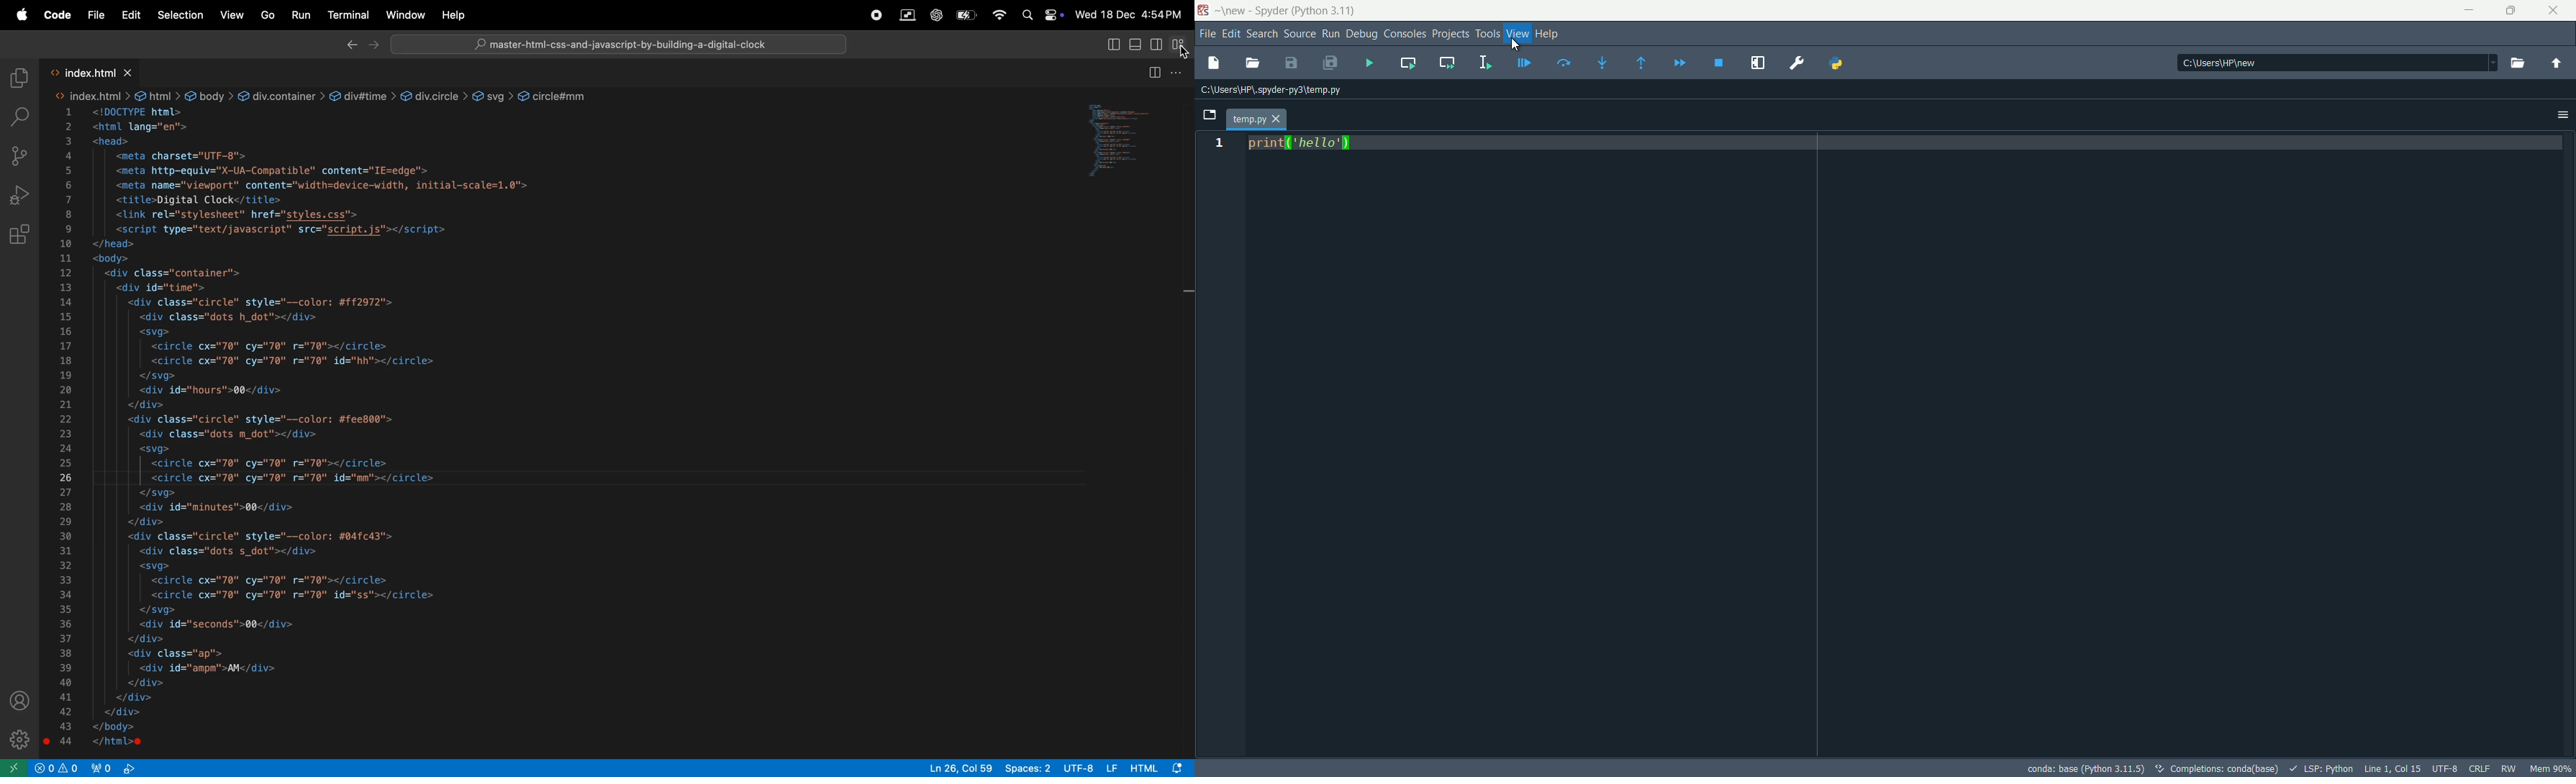 Image resolution: width=2576 pixels, height=784 pixels. What do you see at coordinates (2323, 769) in the screenshot?
I see `LSP:Python` at bounding box center [2323, 769].